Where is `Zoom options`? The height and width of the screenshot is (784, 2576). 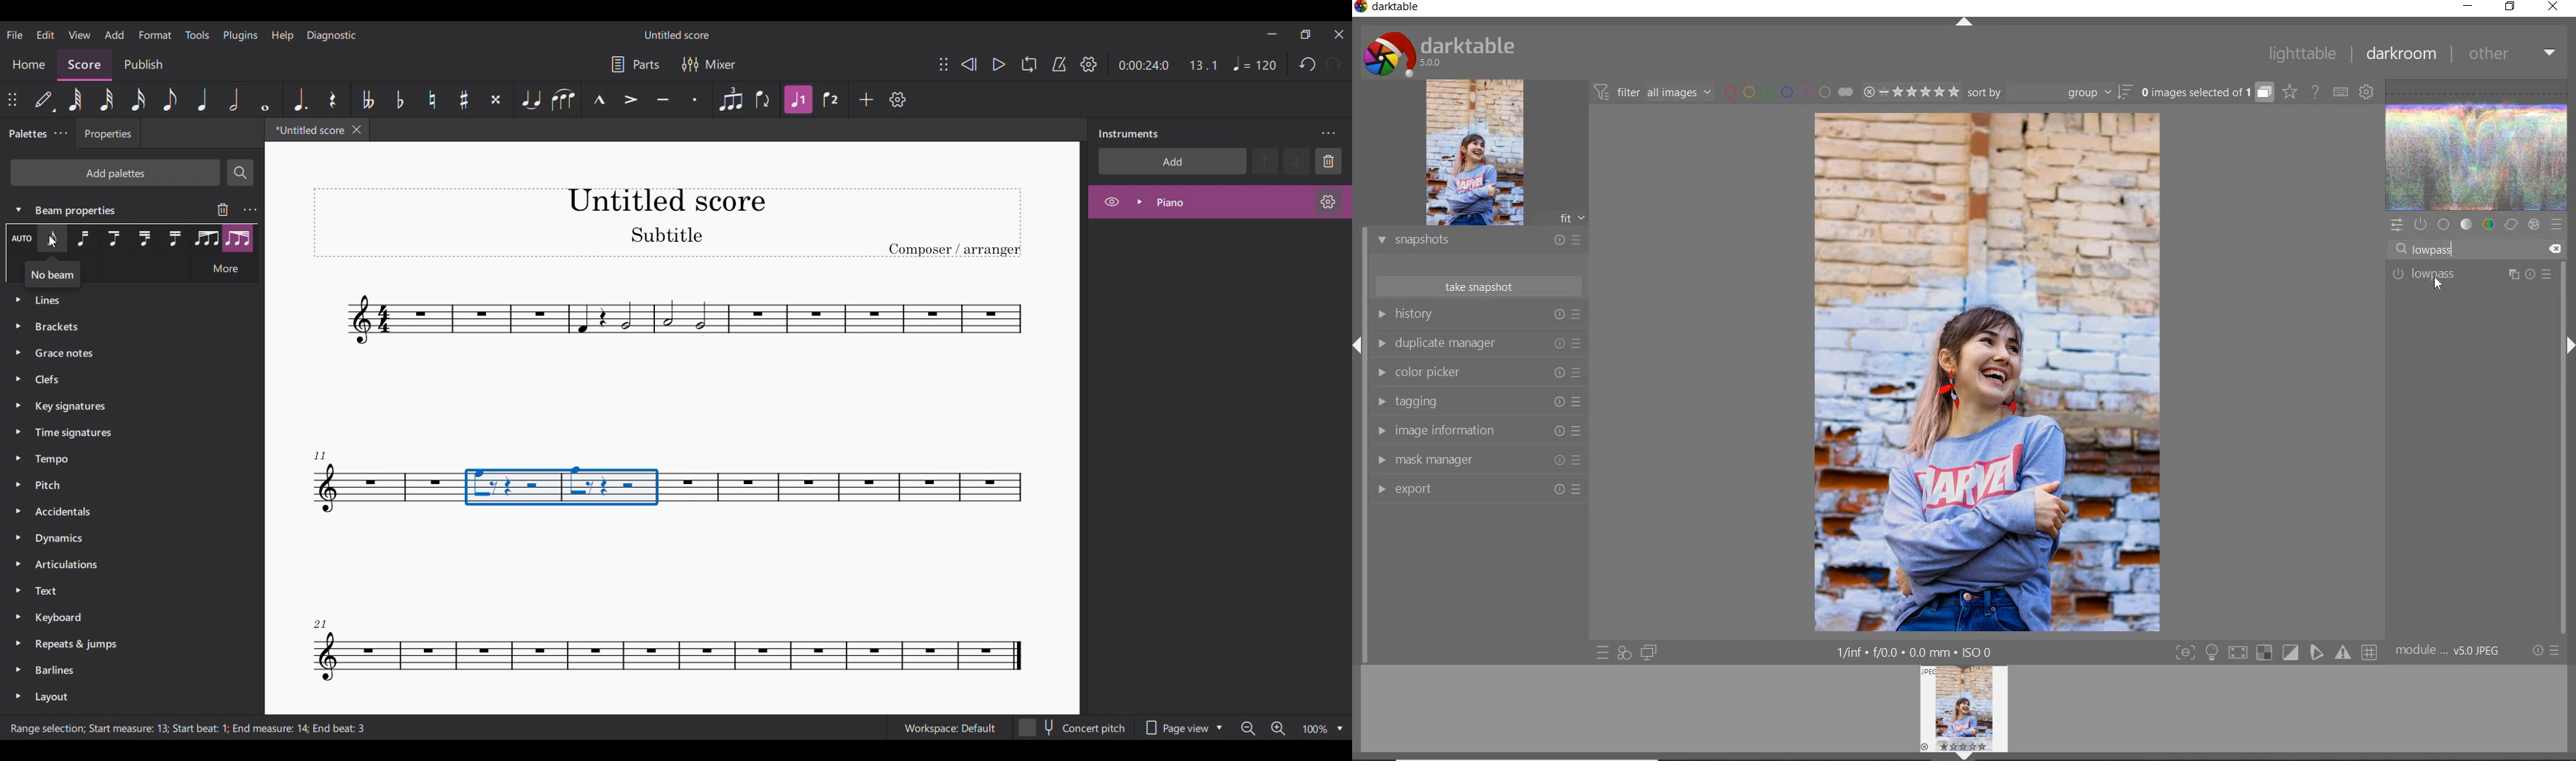
Zoom options is located at coordinates (1340, 729).